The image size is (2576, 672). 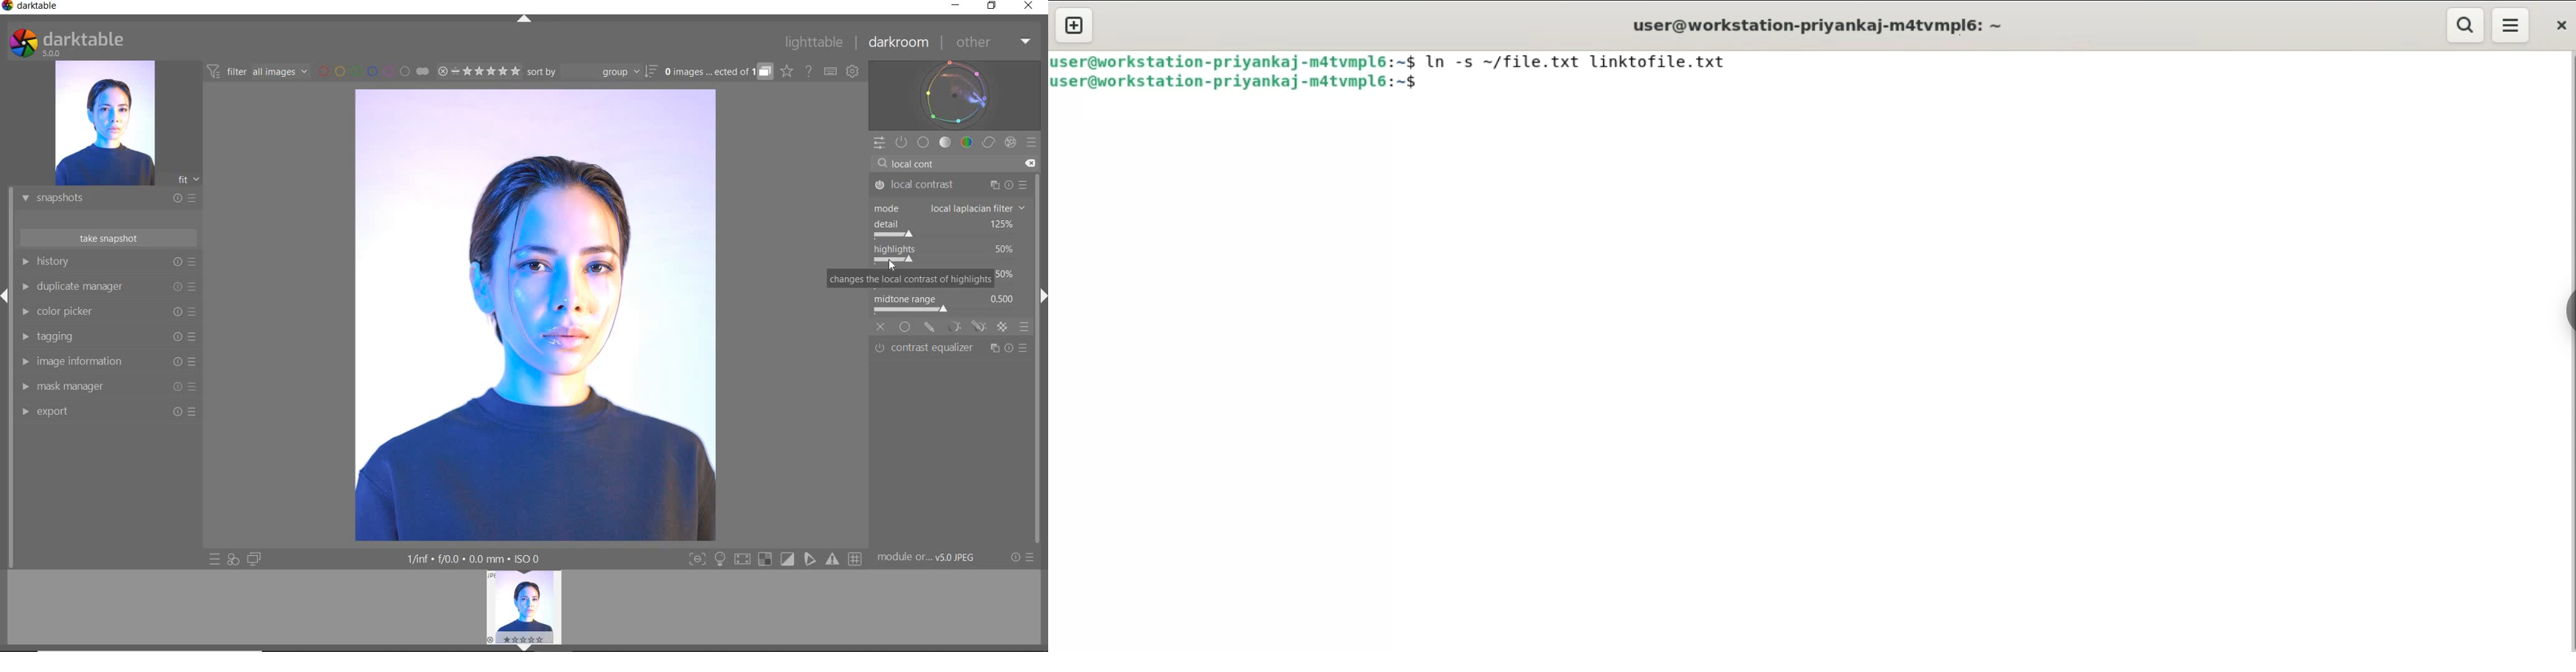 I want to click on EXPAND/COLLAPSE, so click(x=526, y=20).